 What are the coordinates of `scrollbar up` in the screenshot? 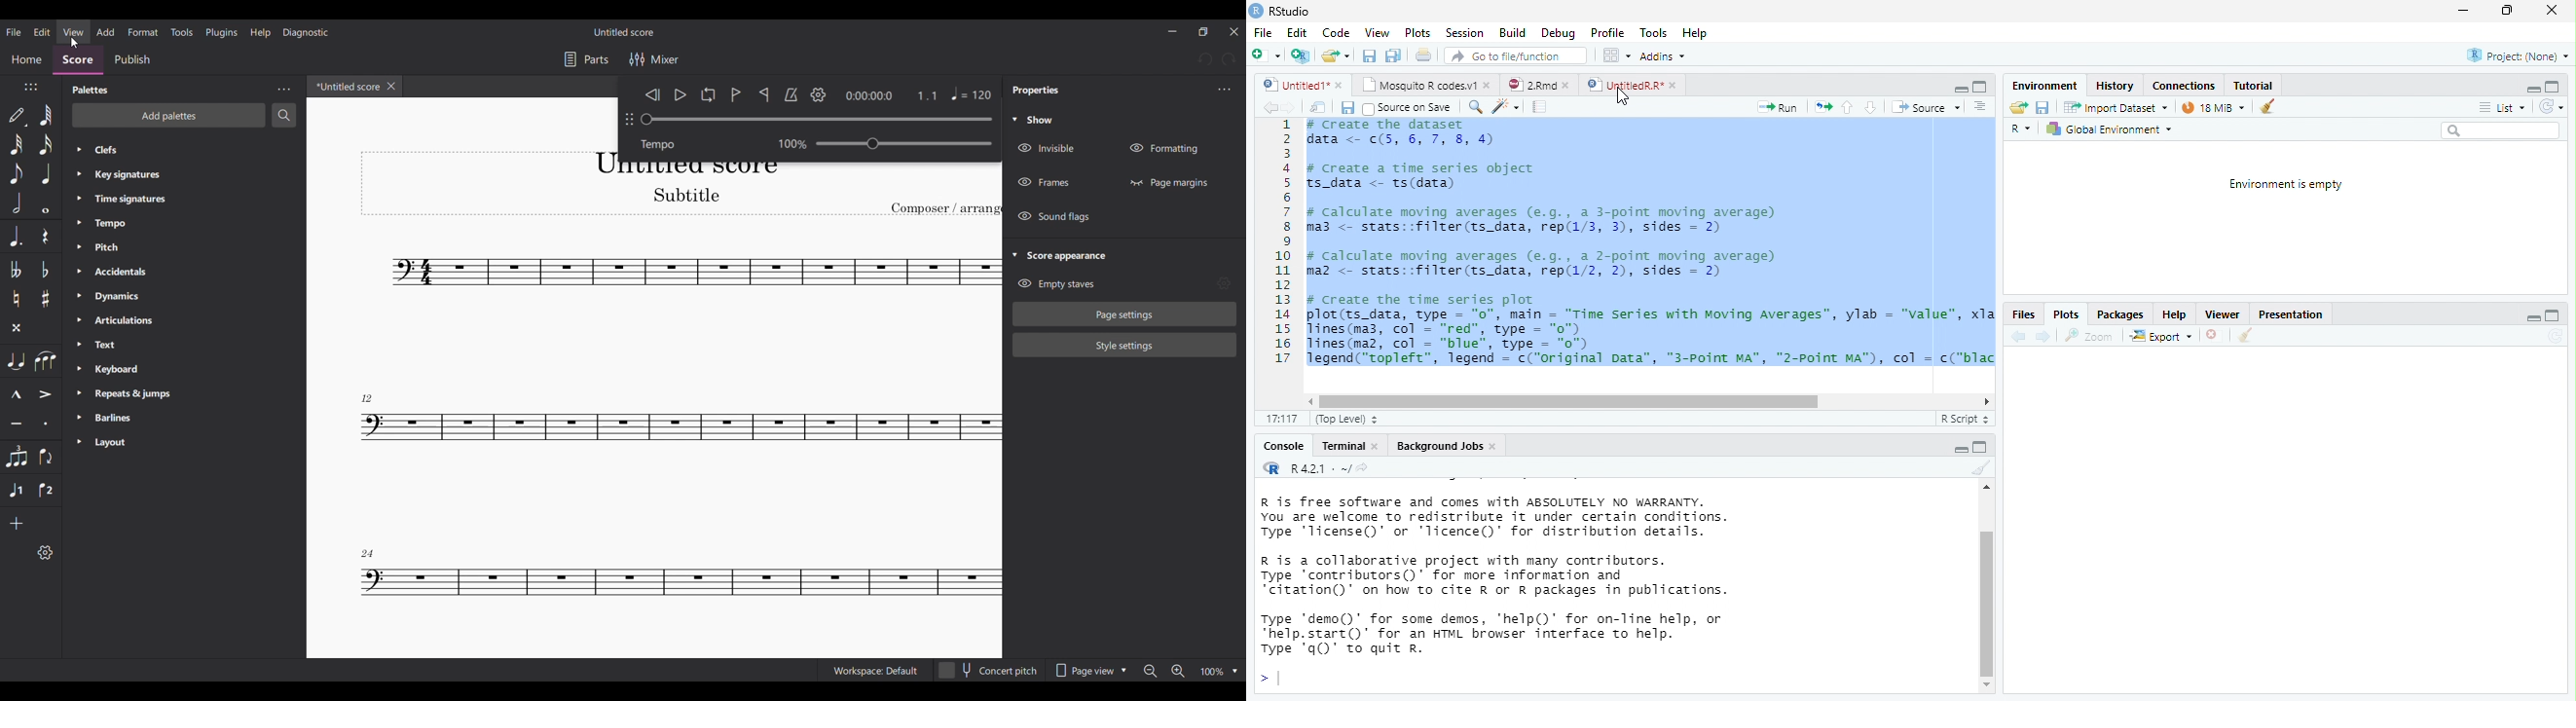 It's located at (1984, 490).